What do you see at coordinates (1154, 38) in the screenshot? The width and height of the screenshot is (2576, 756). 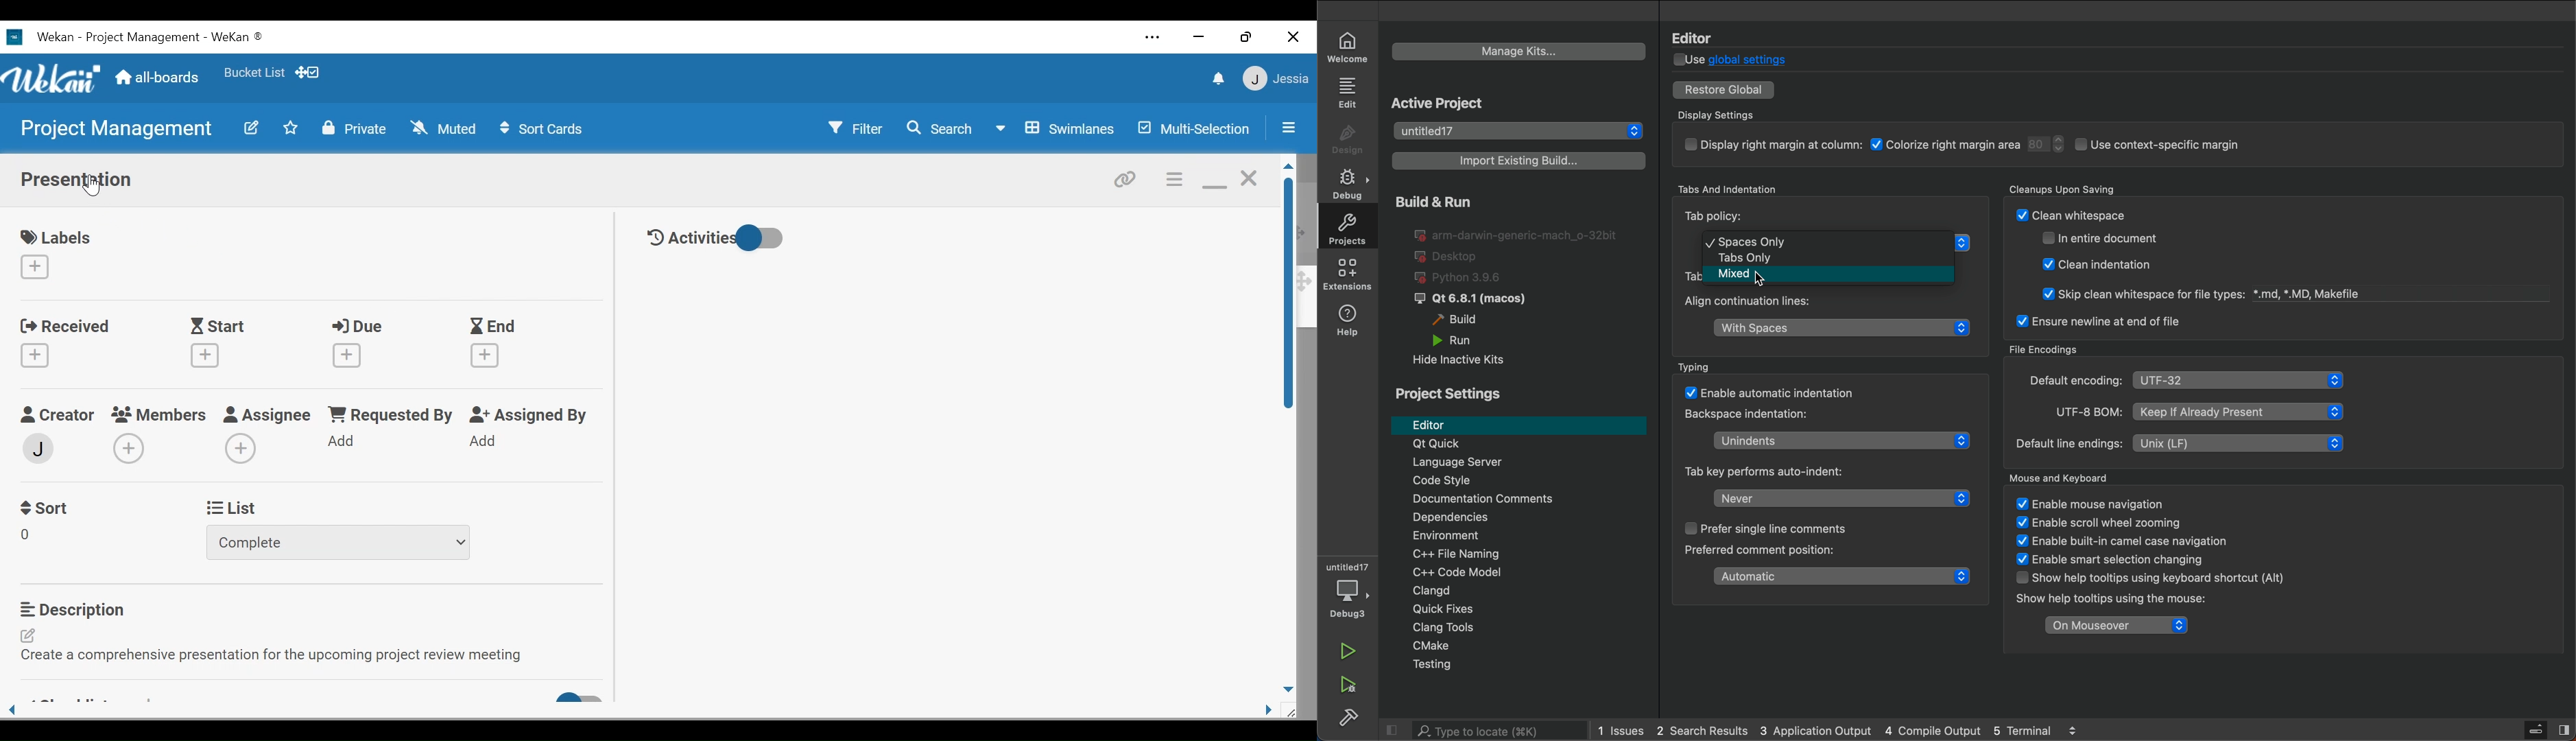 I see `Settings and more` at bounding box center [1154, 38].